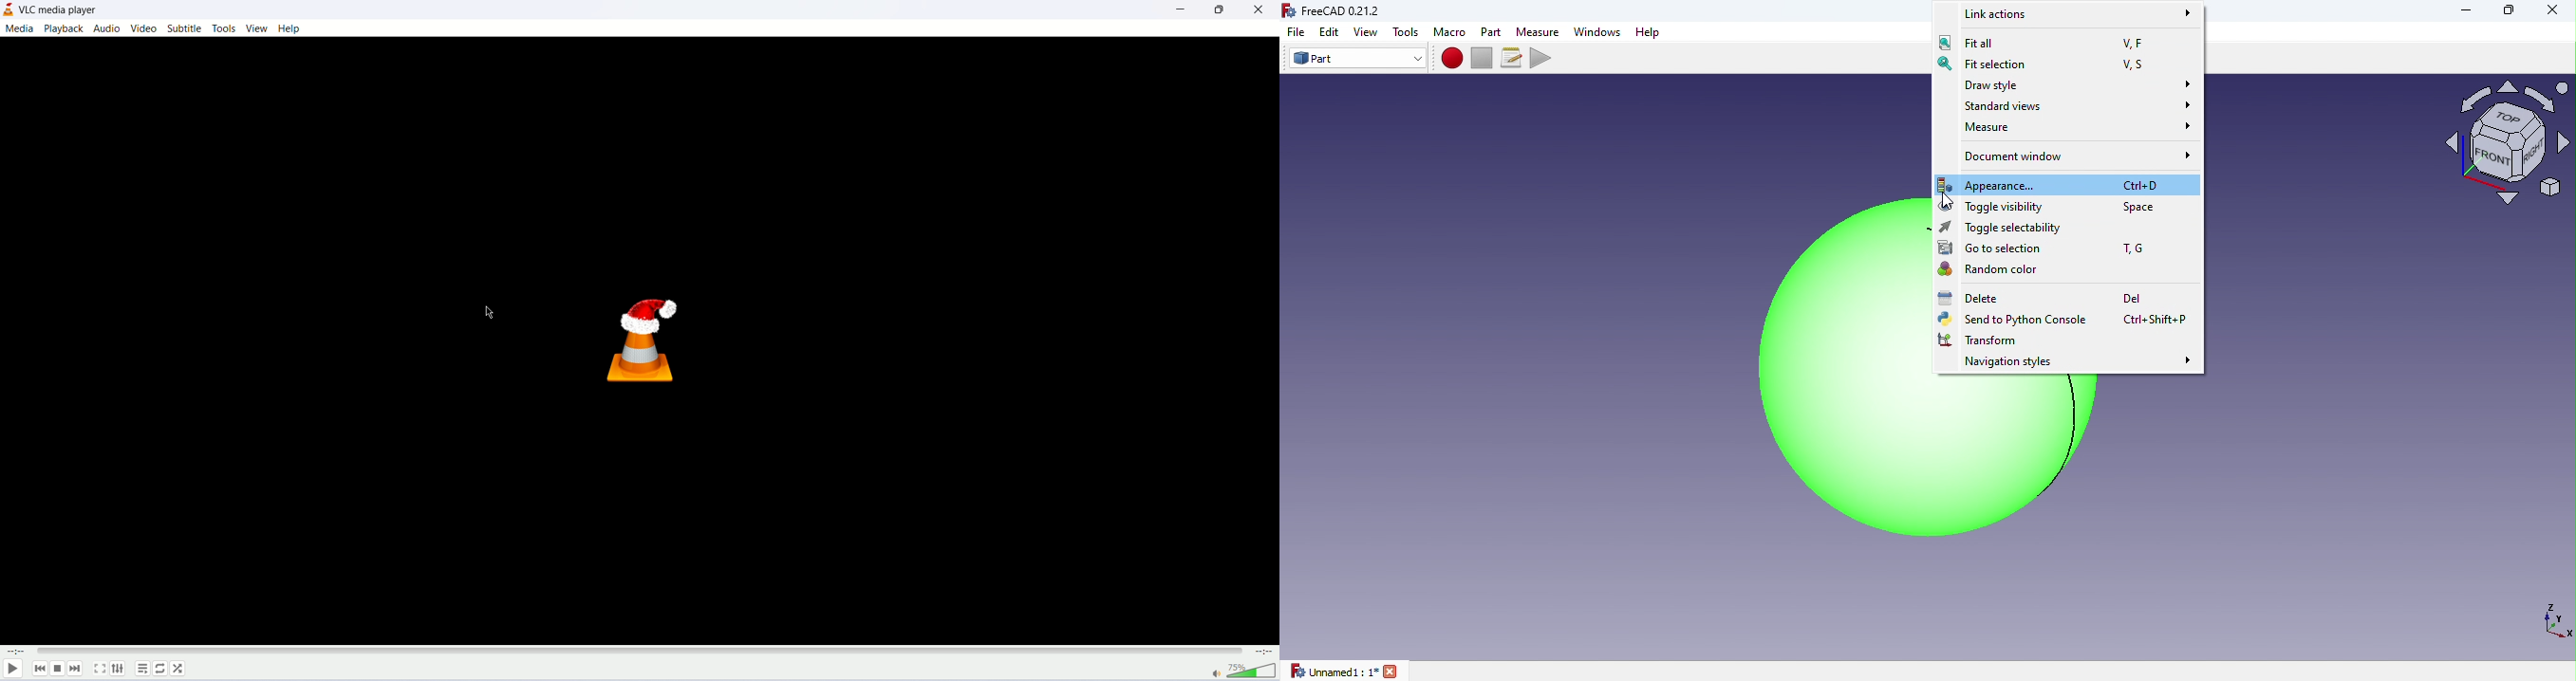 The height and width of the screenshot is (700, 2576). I want to click on progress bar, so click(639, 648).